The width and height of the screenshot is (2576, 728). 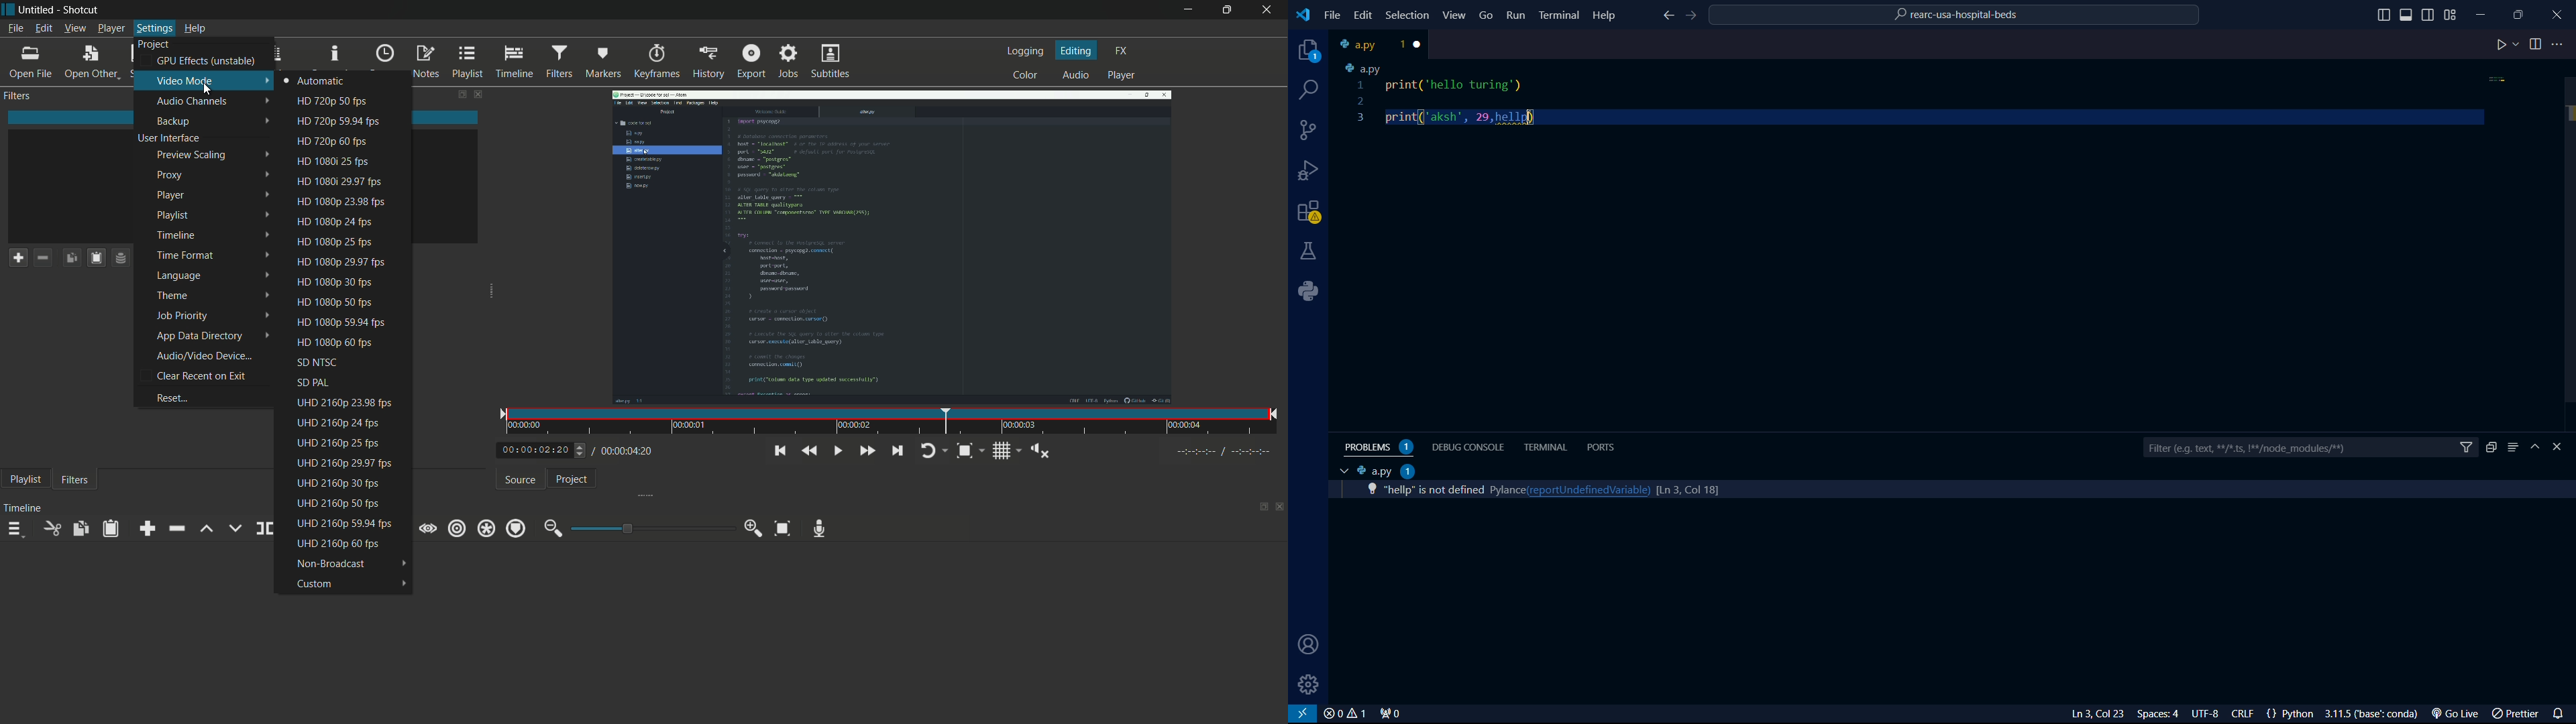 I want to click on player, so click(x=1123, y=75).